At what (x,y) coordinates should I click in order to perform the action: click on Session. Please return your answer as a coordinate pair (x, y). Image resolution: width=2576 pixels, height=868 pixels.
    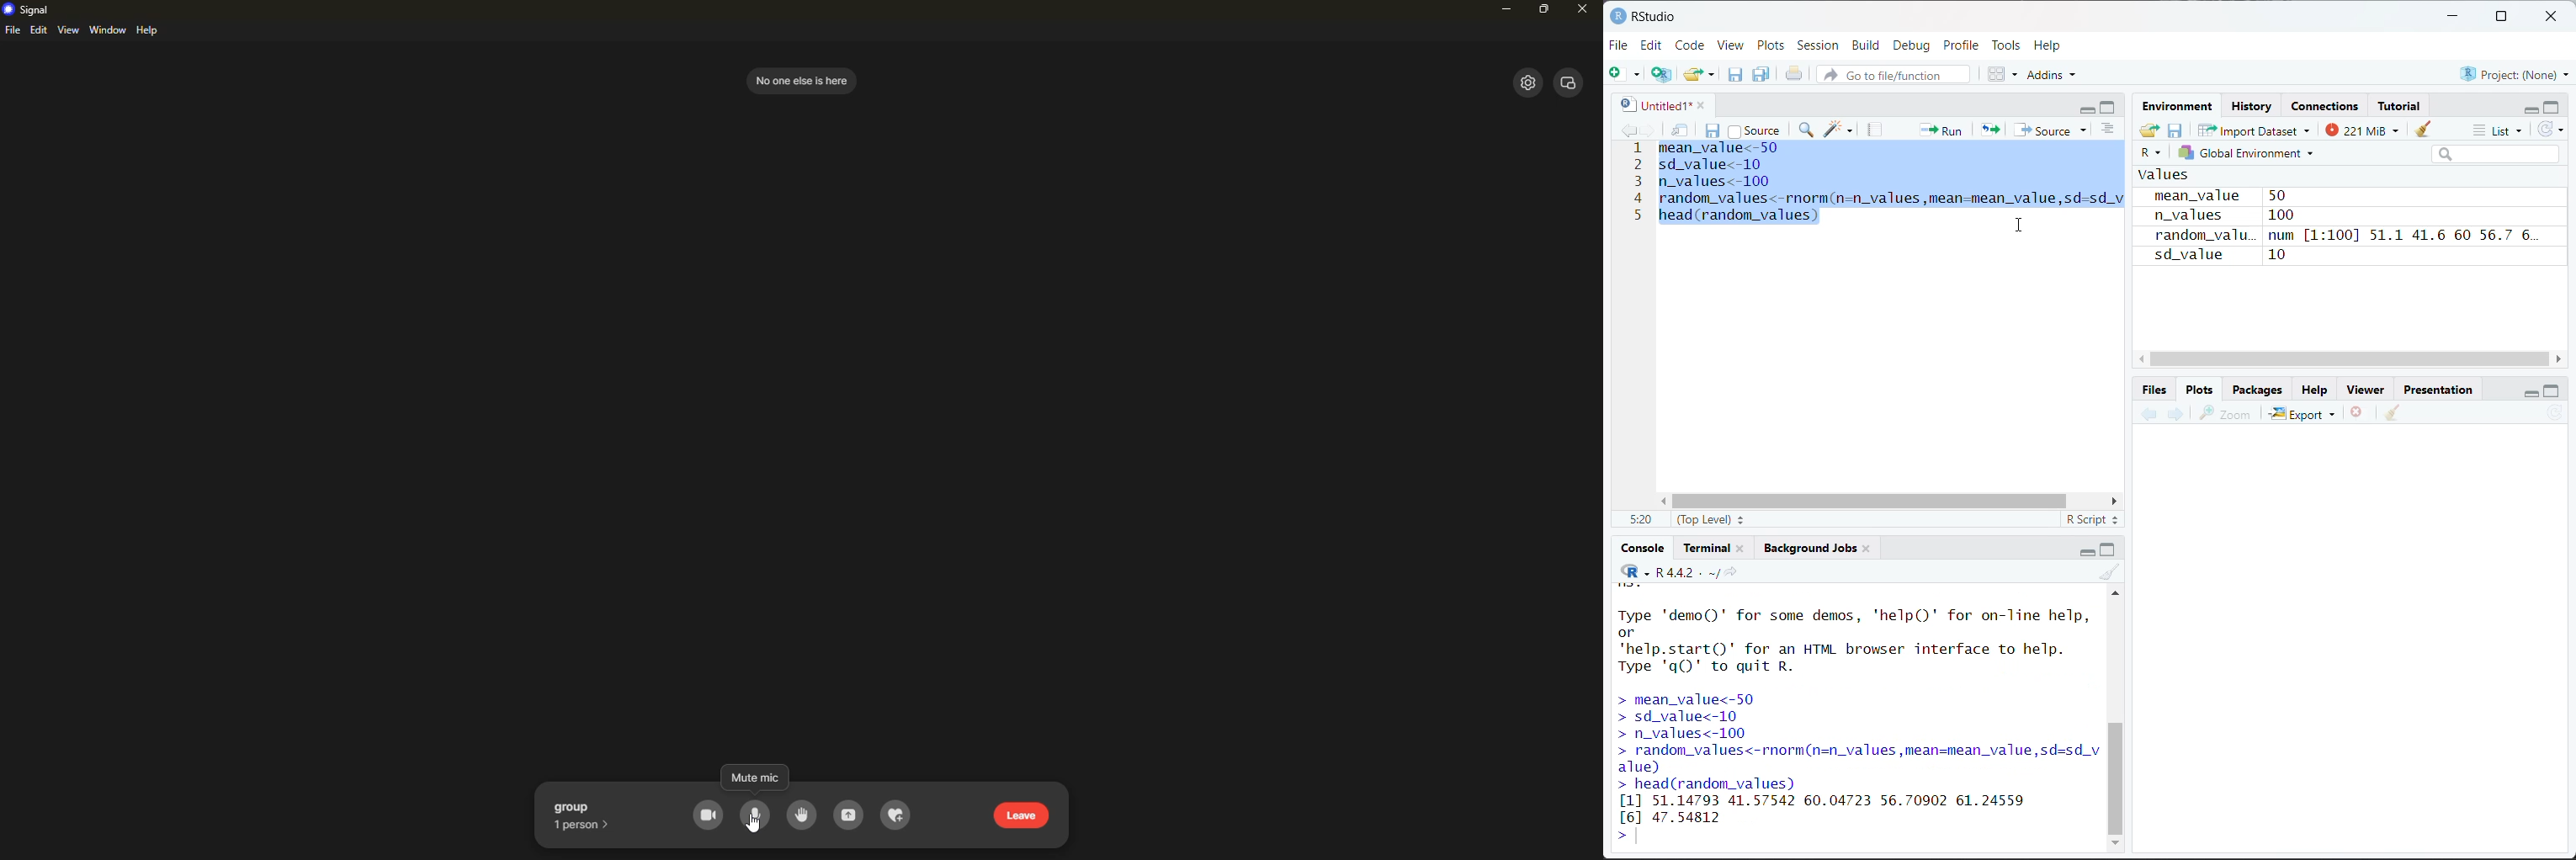
    Looking at the image, I should click on (1819, 46).